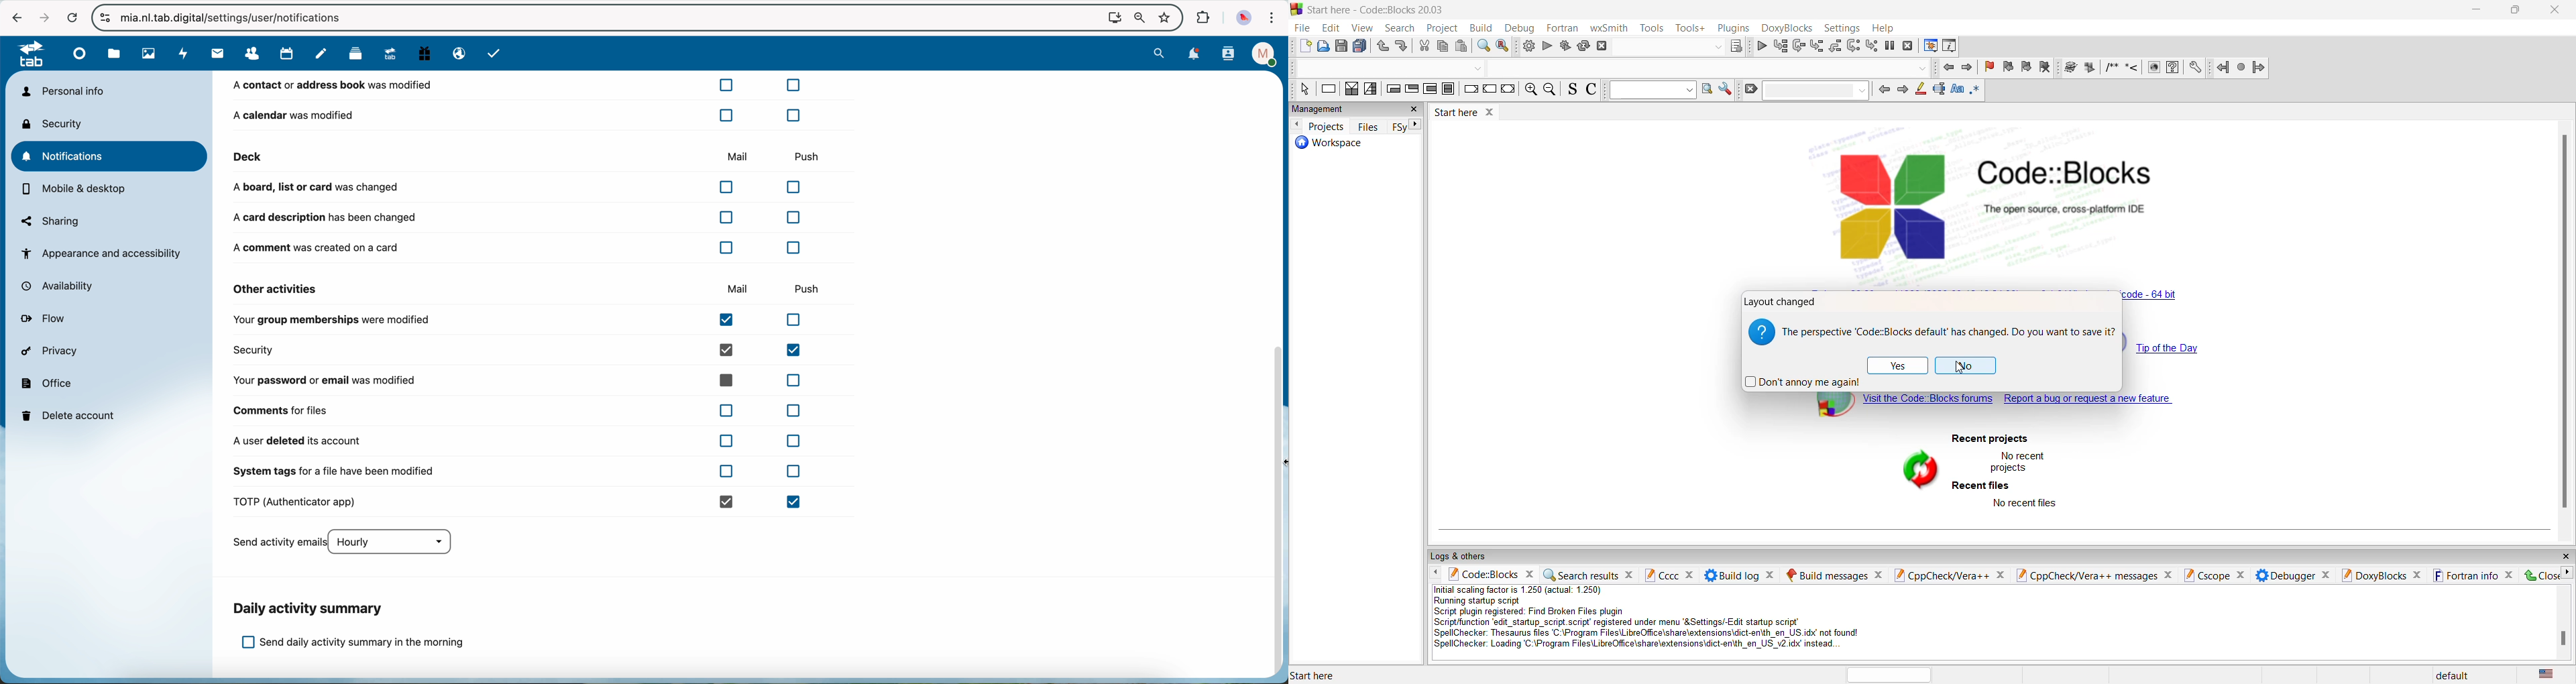  I want to click on projects, so click(1327, 125).